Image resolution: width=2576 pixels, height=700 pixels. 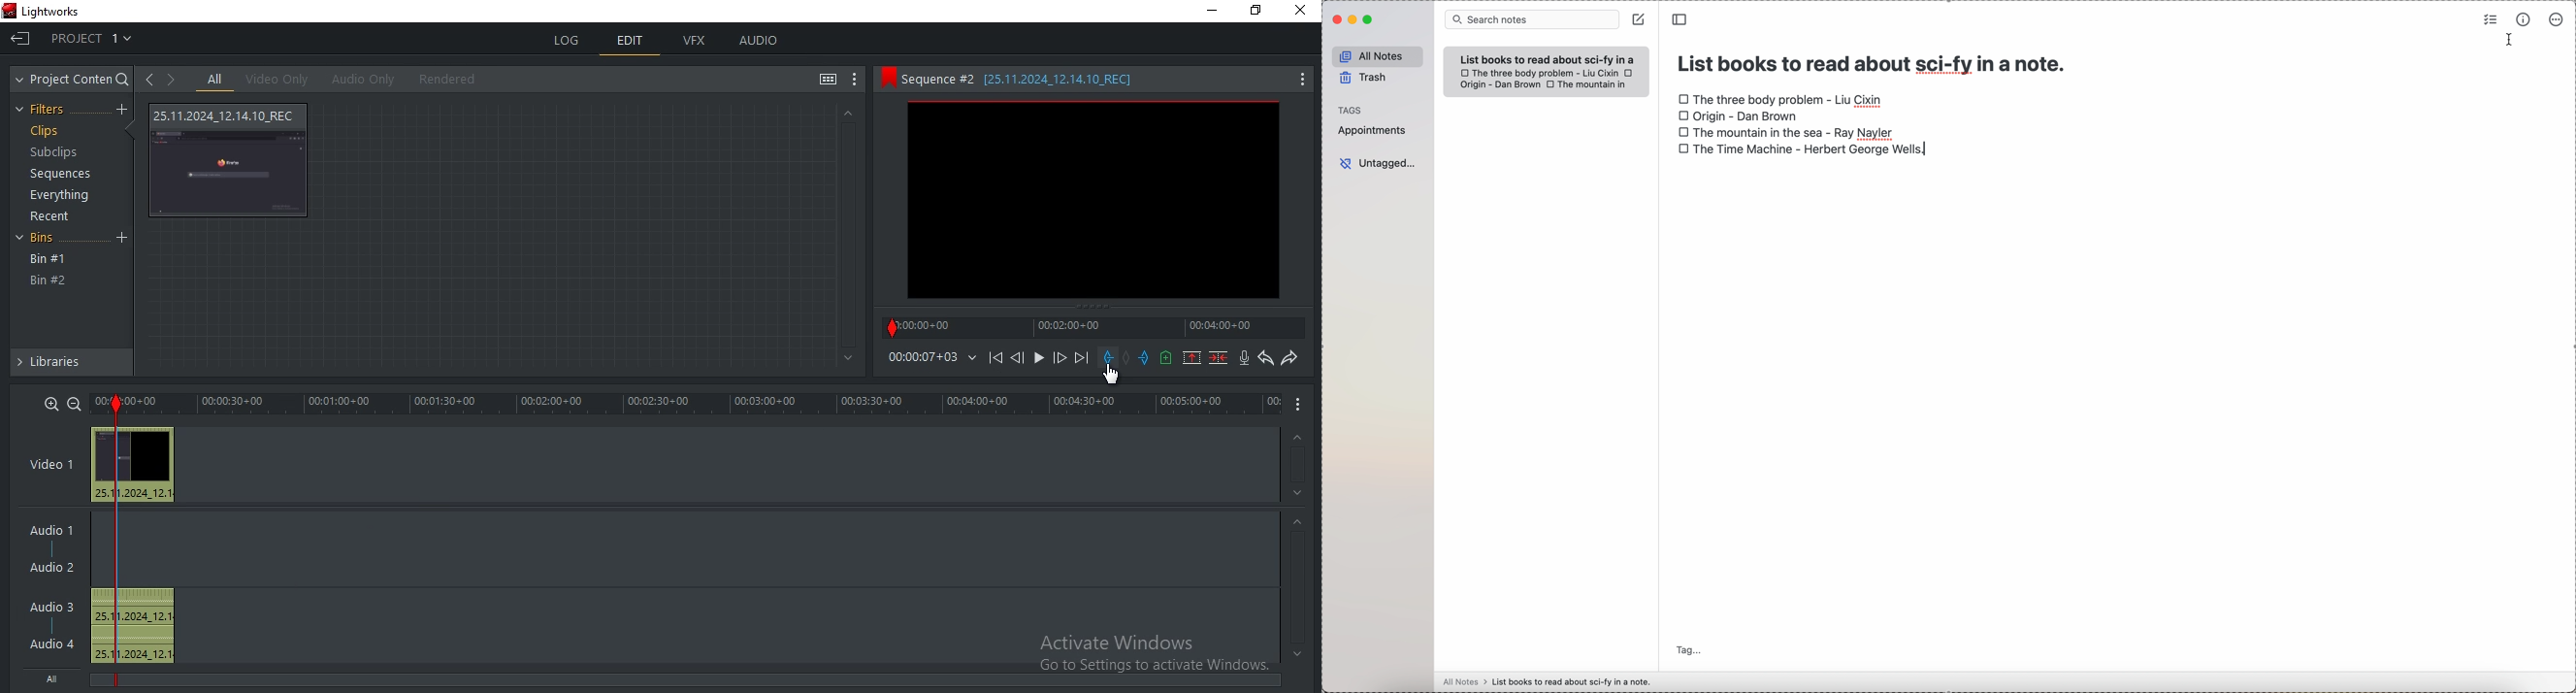 What do you see at coordinates (2491, 19) in the screenshot?
I see `check list` at bounding box center [2491, 19].